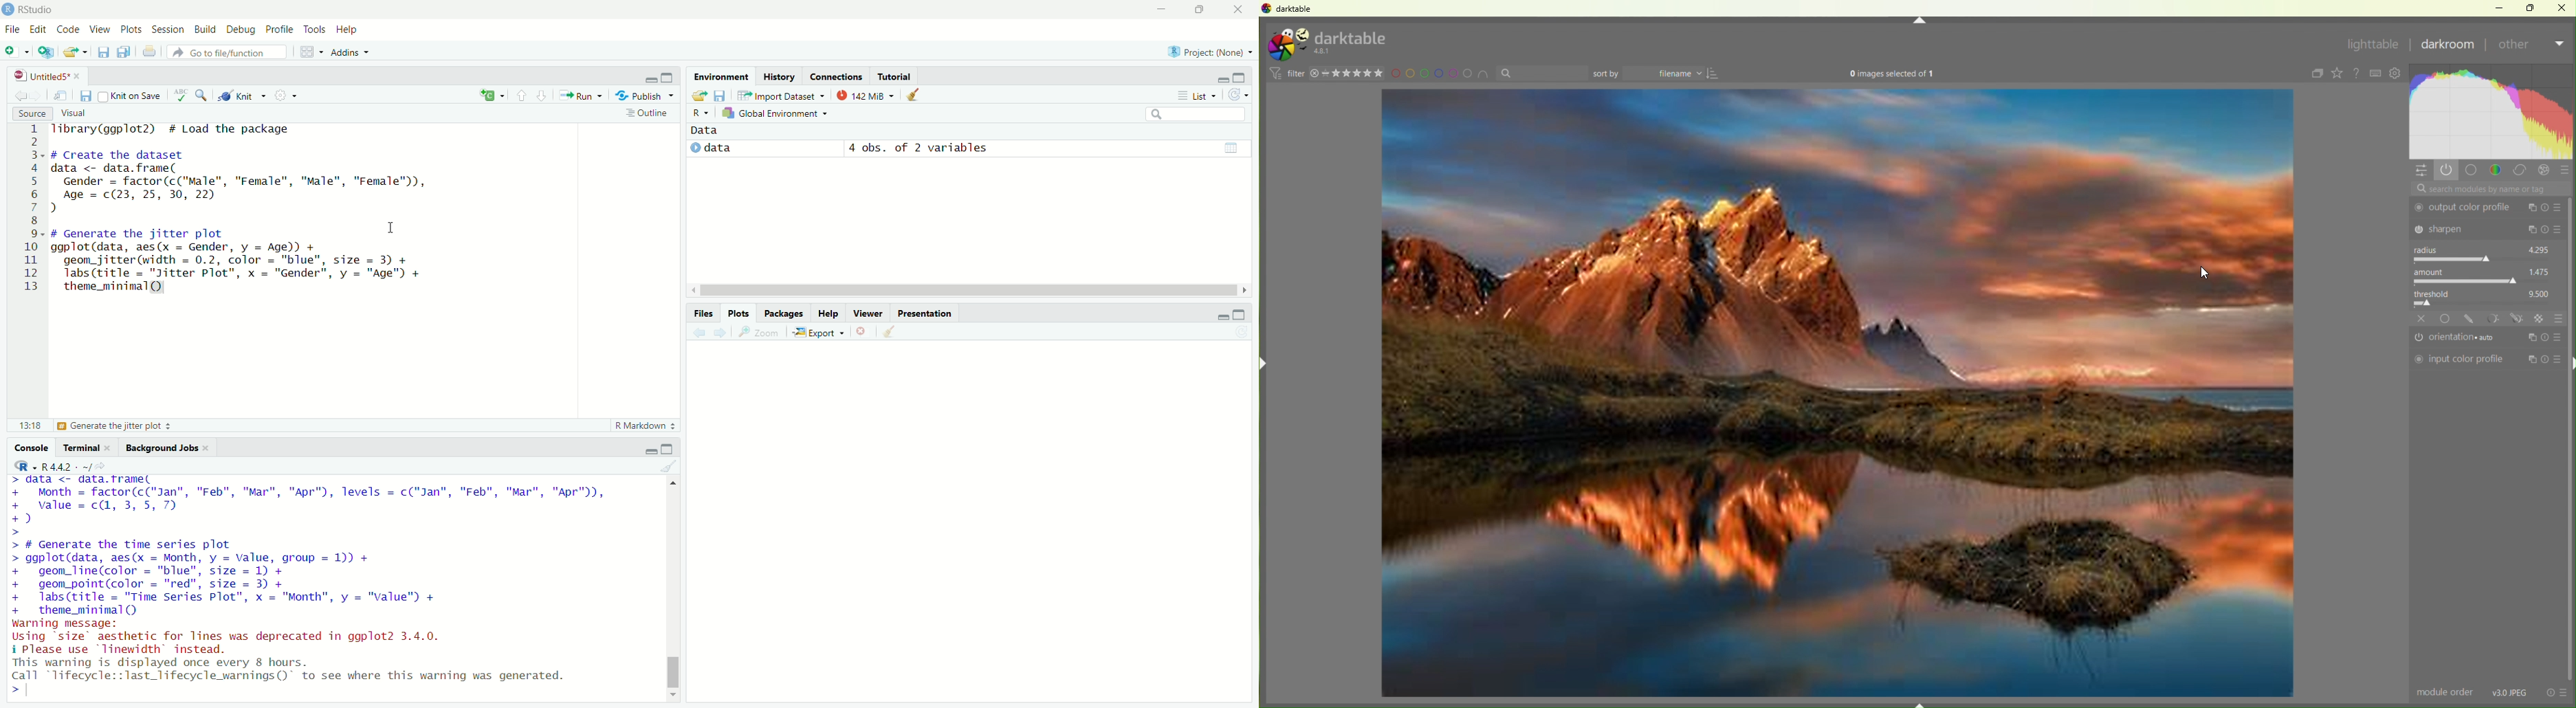 This screenshot has height=728, width=2576. I want to click on generate the jitter plot, so click(117, 426).